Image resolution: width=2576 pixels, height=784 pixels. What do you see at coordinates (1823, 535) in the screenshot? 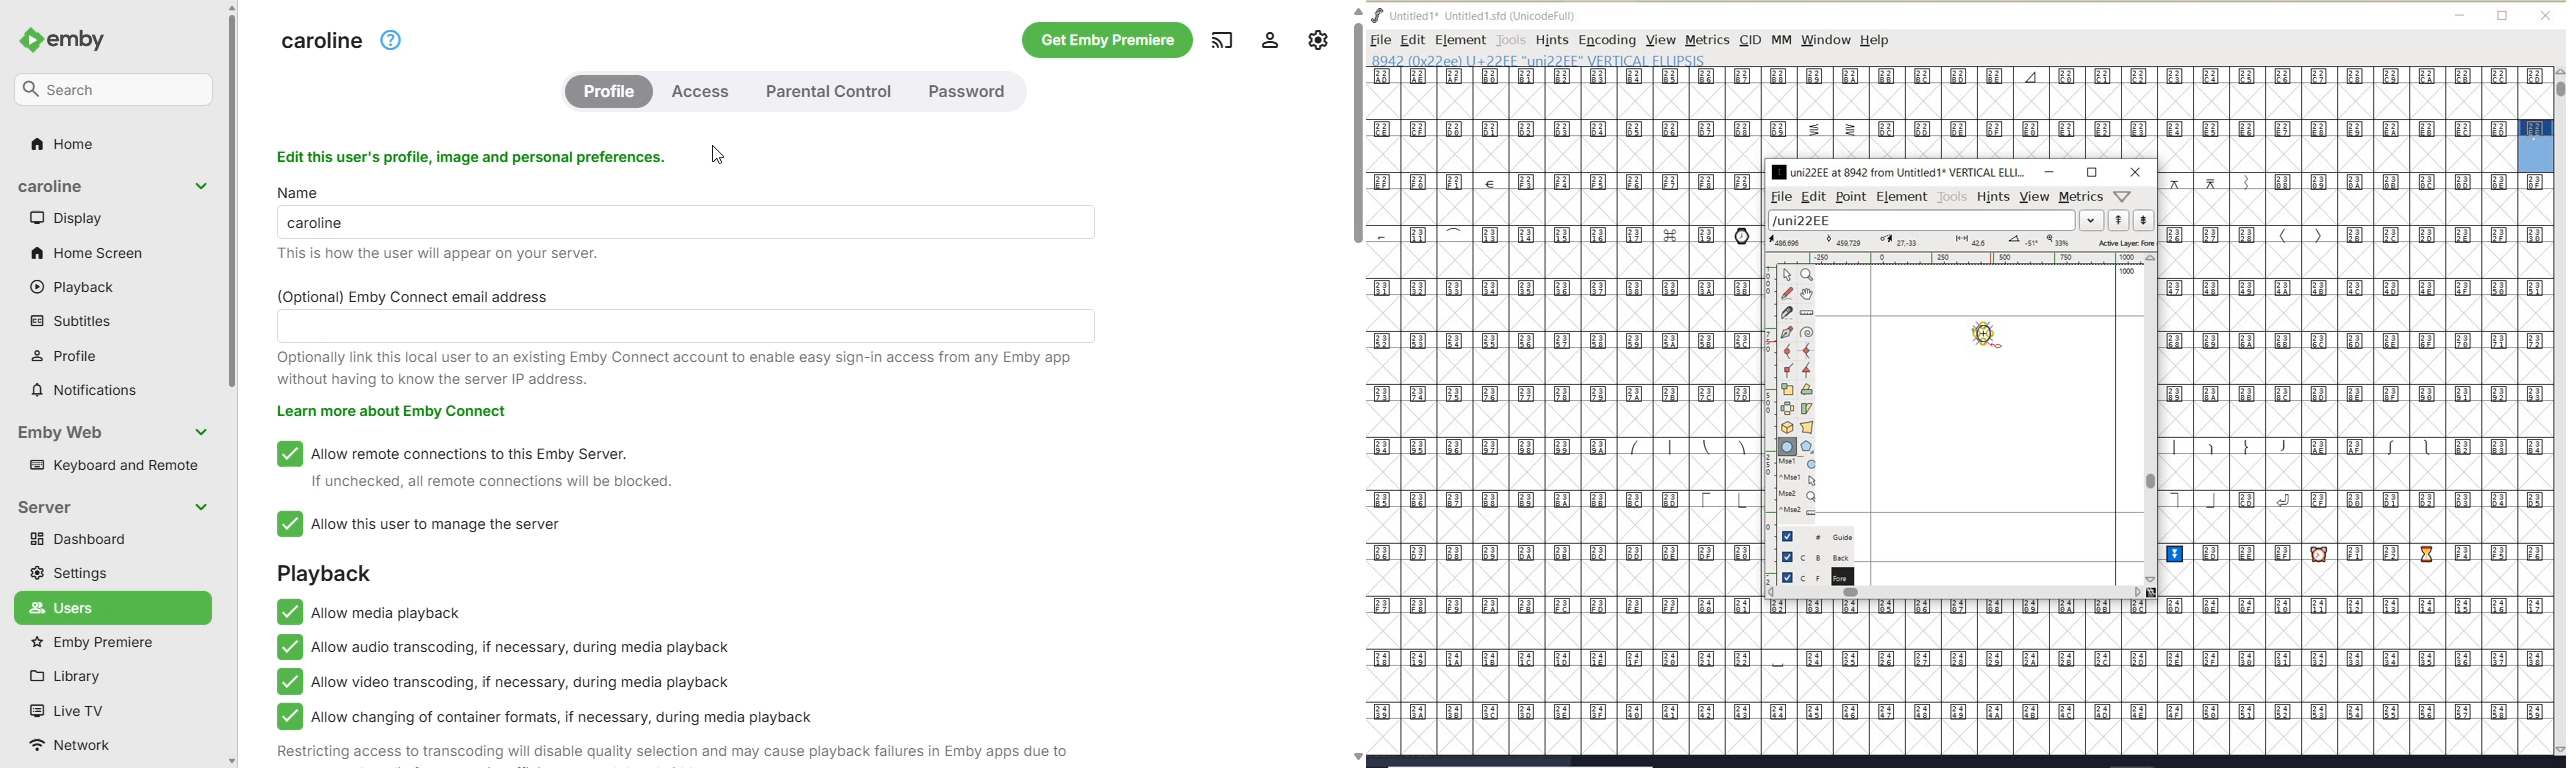
I see `guide` at bounding box center [1823, 535].